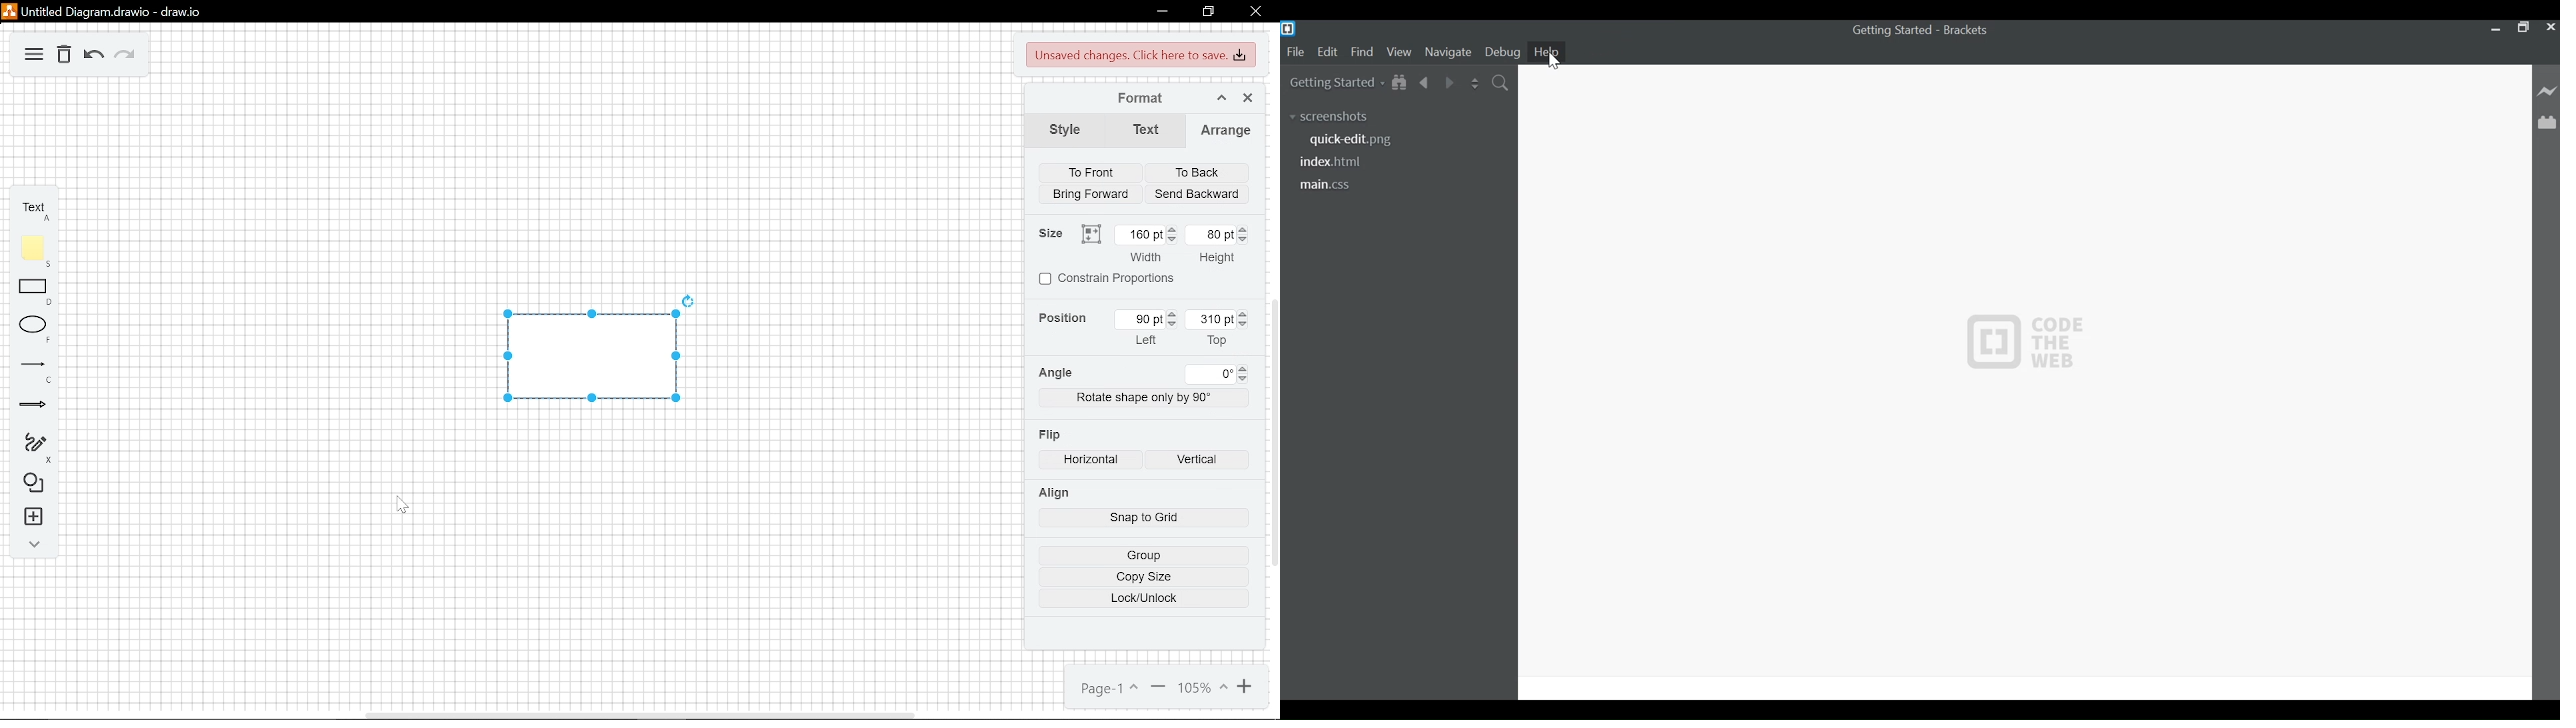 The height and width of the screenshot is (728, 2576). What do you see at coordinates (1173, 240) in the screenshot?
I see `decrease width` at bounding box center [1173, 240].